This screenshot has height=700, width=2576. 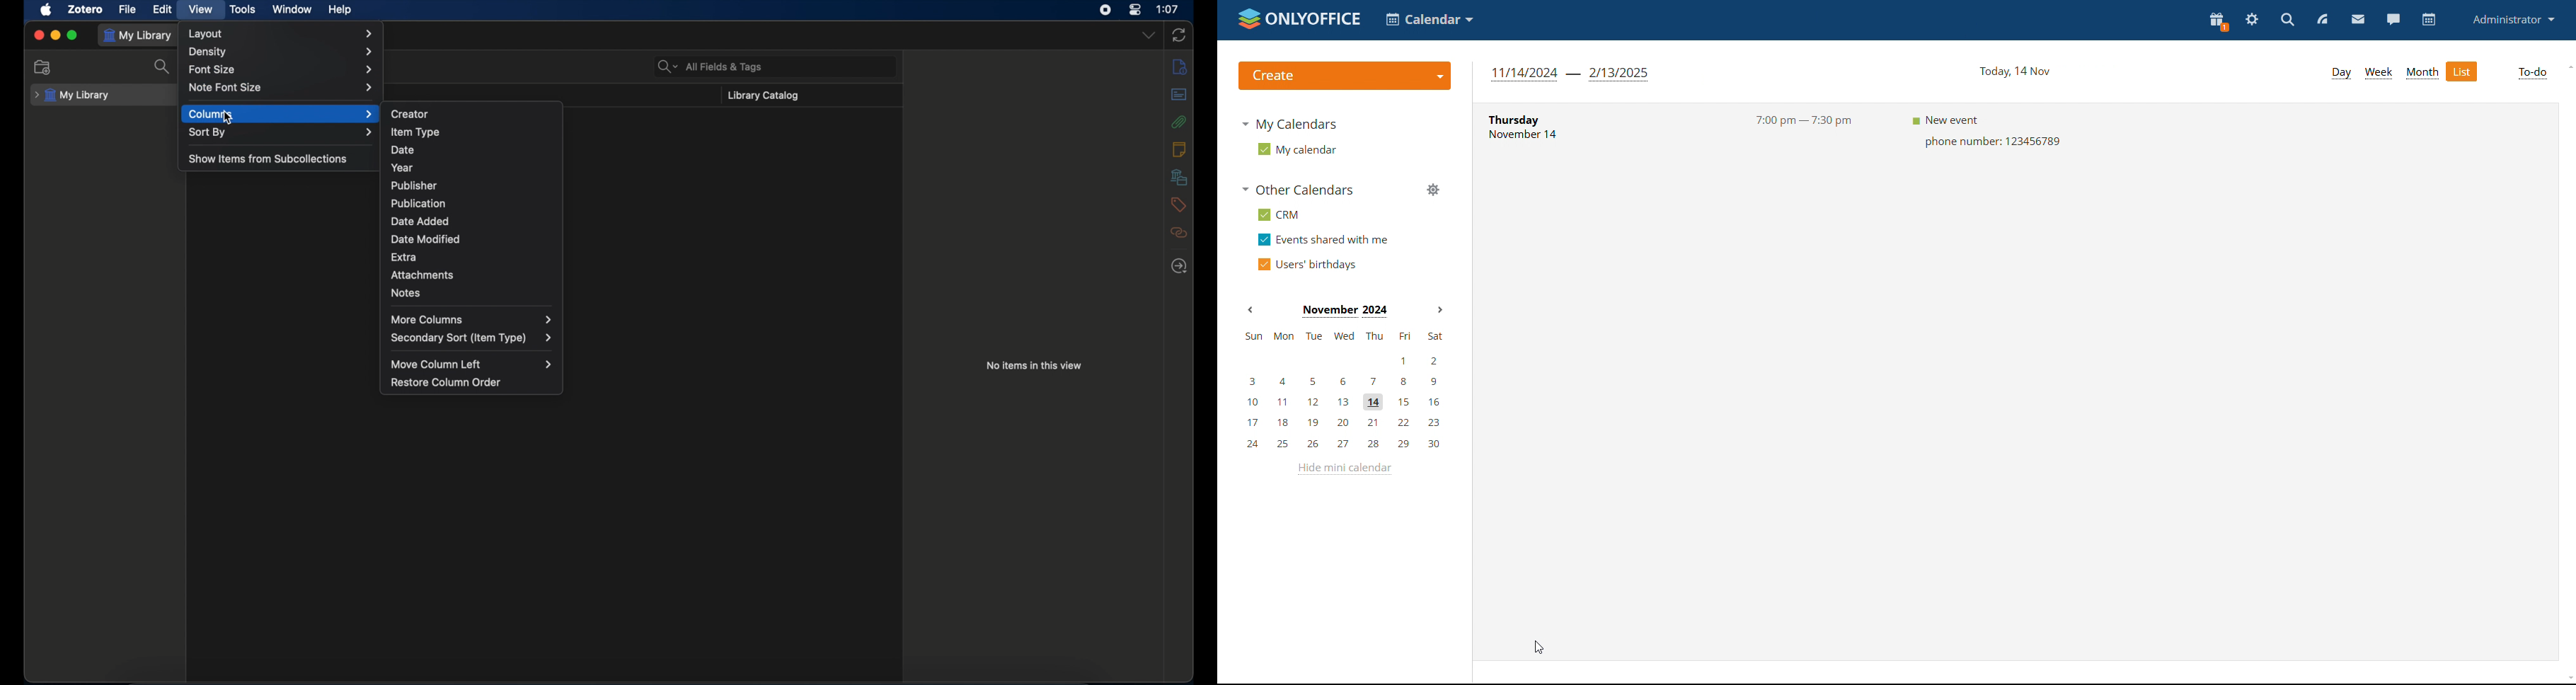 What do you see at coordinates (403, 168) in the screenshot?
I see `year` at bounding box center [403, 168].